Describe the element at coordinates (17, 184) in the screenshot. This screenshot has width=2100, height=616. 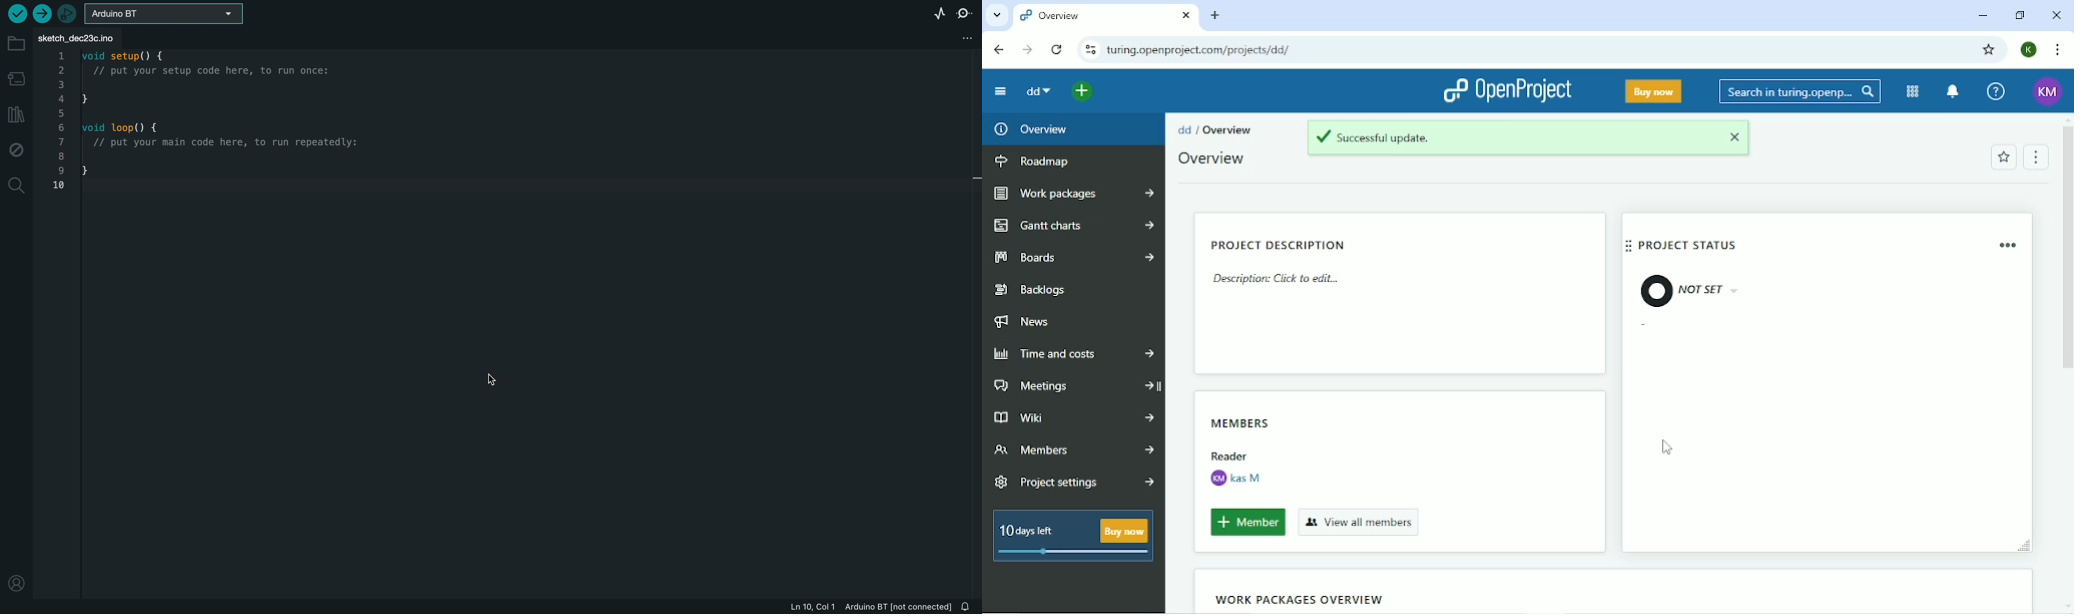
I see `search` at that location.